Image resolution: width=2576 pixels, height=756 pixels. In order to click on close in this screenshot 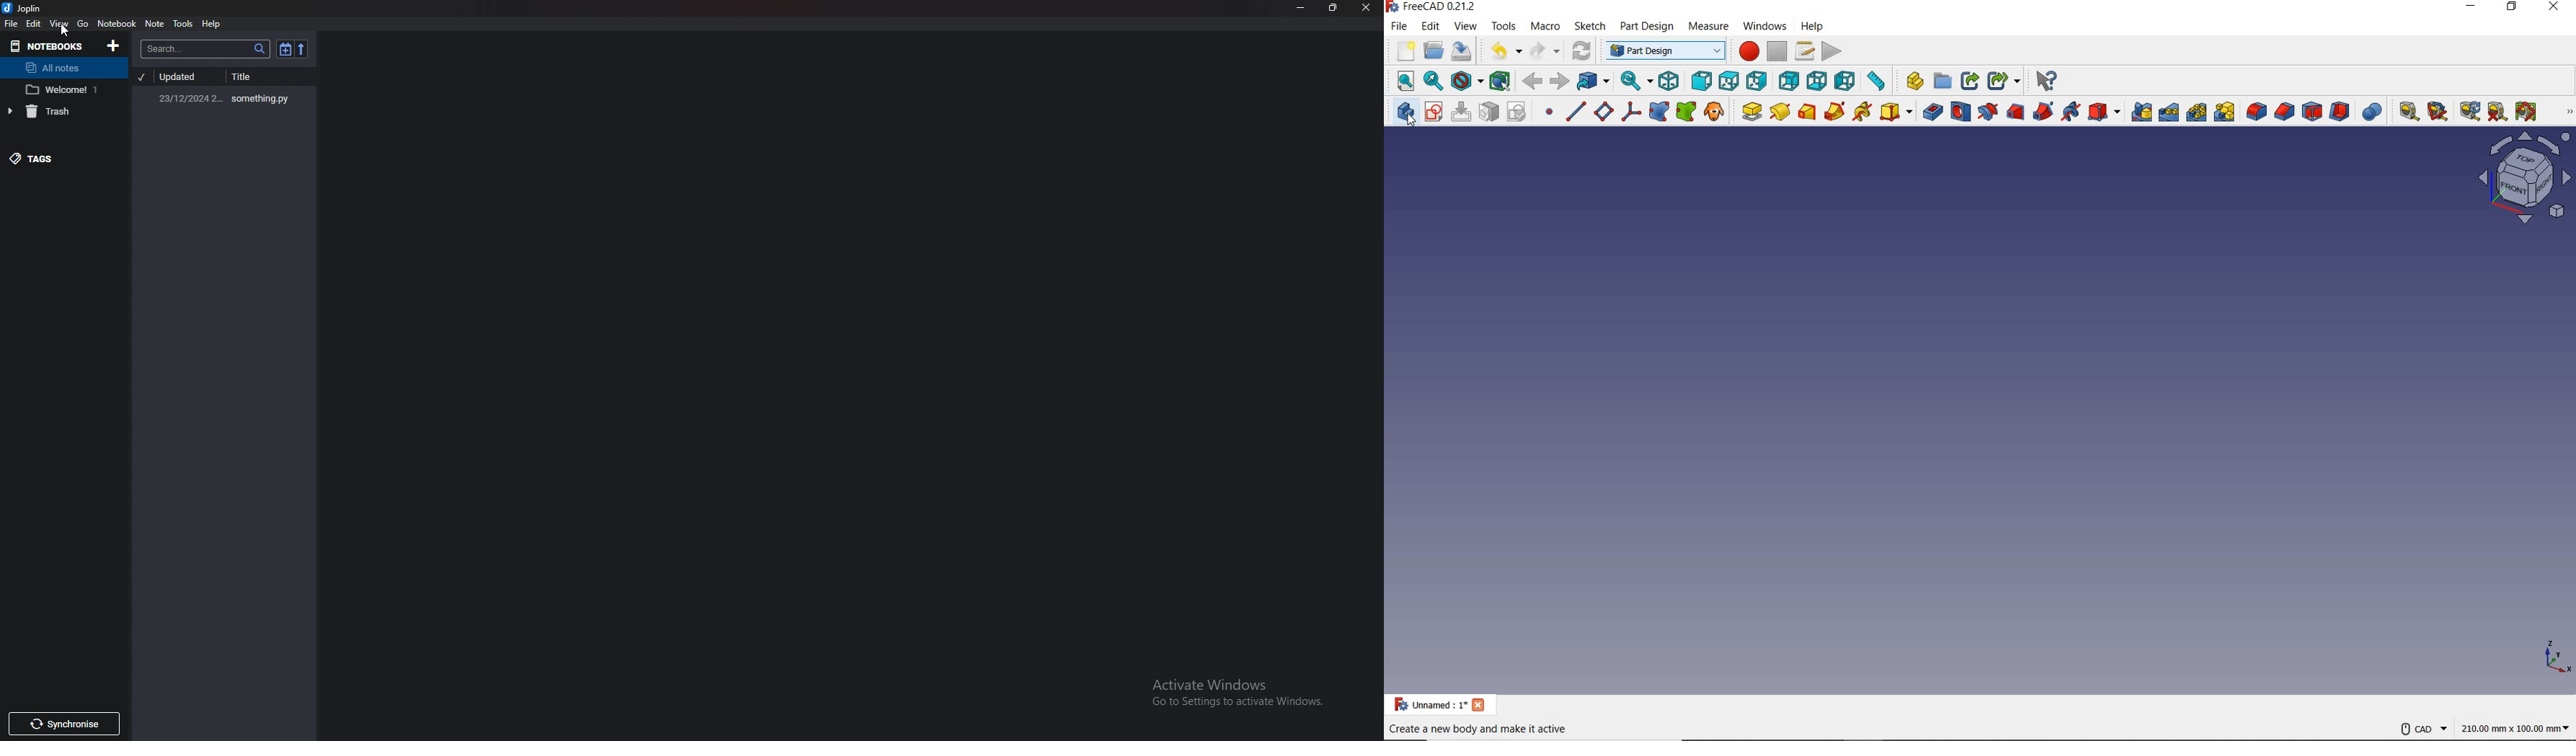, I will do `click(1367, 9)`.